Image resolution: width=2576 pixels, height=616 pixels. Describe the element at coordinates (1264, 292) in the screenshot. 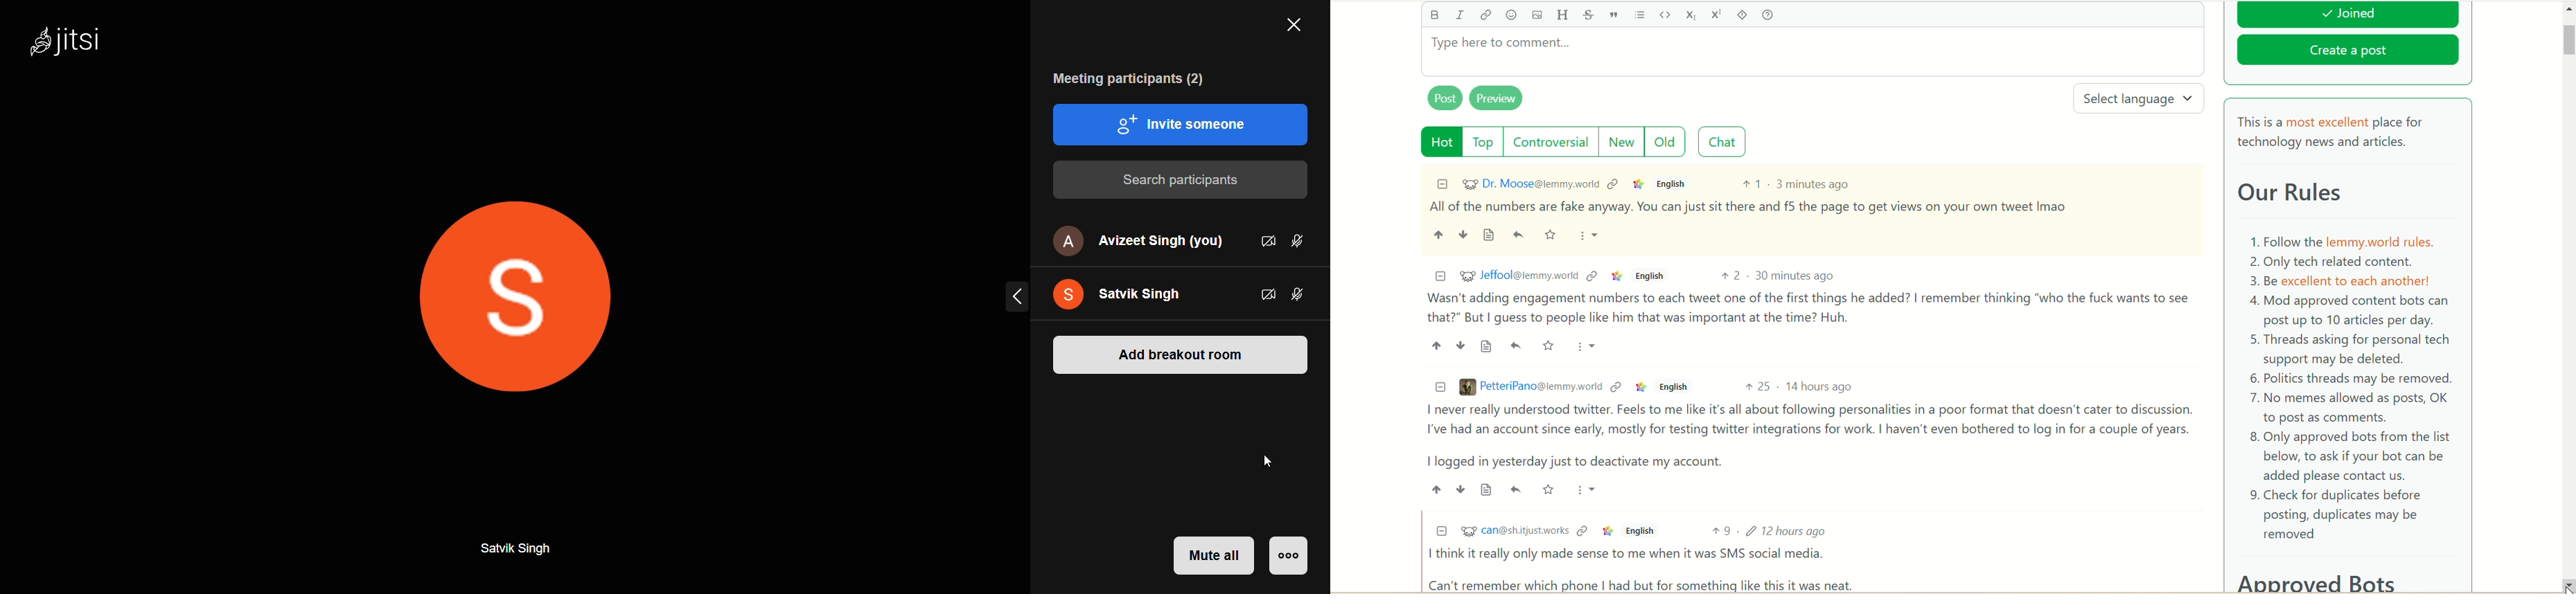

I see `participant video status` at that location.